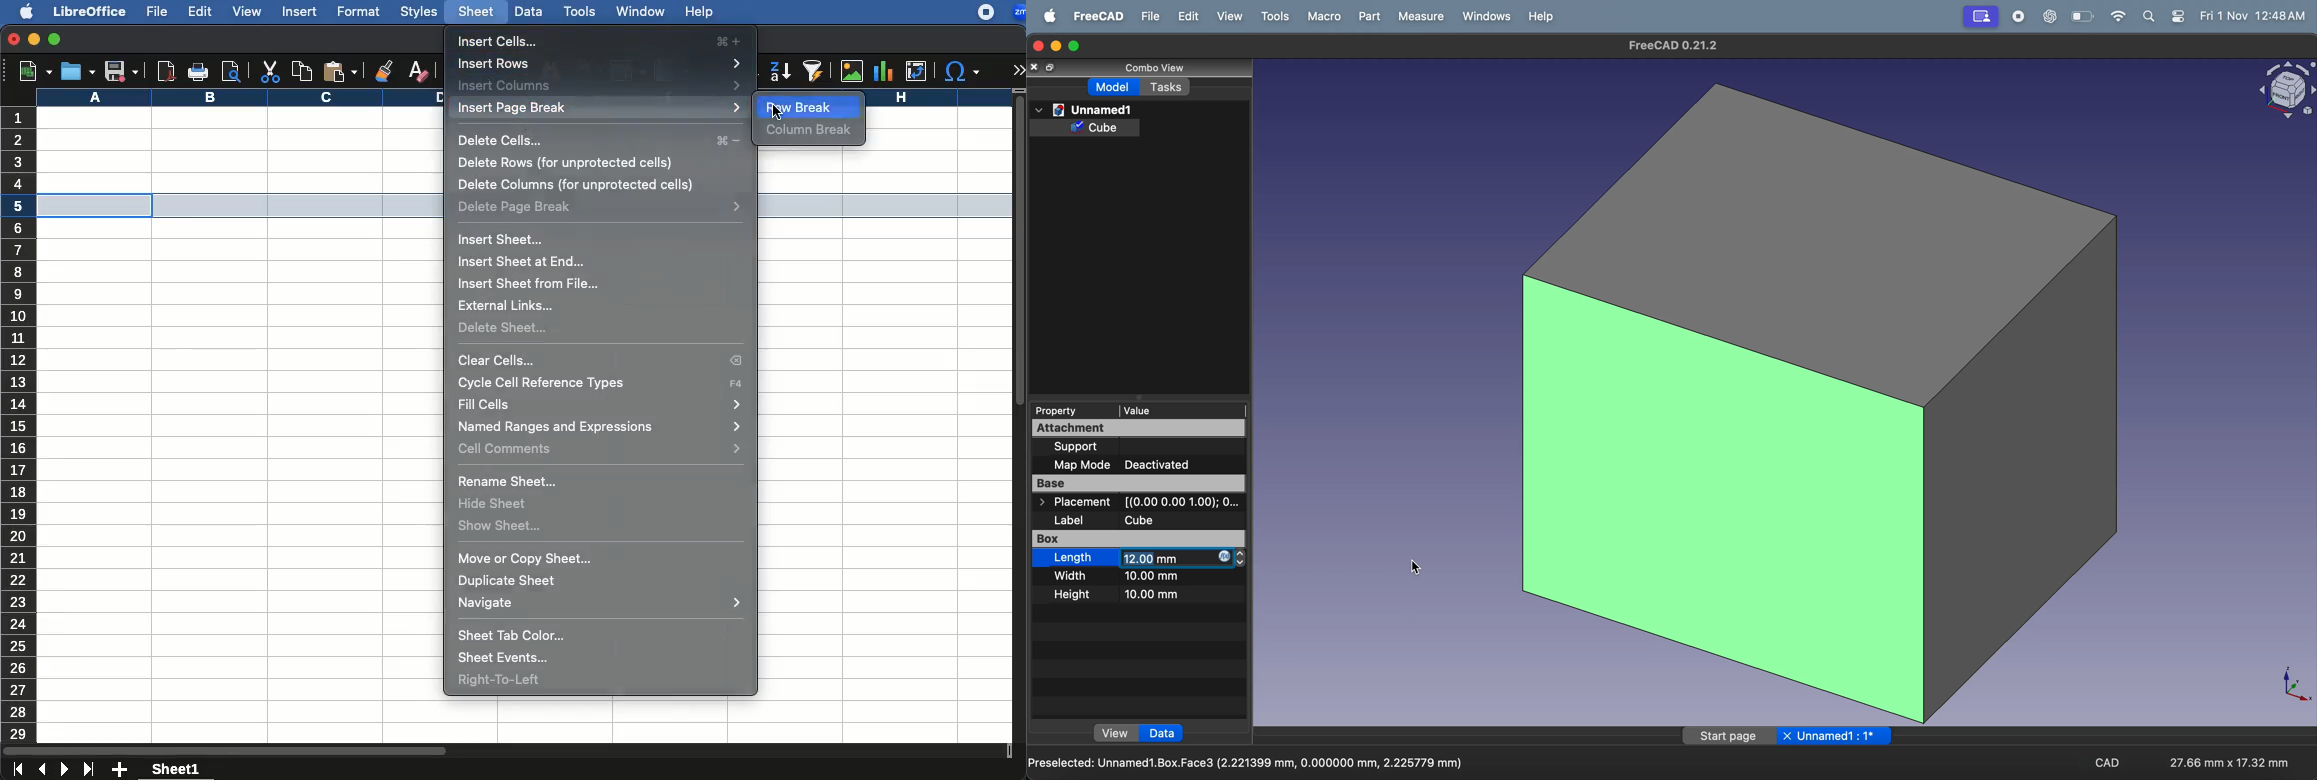  Describe the element at coordinates (165, 71) in the screenshot. I see `pdf reader` at that location.